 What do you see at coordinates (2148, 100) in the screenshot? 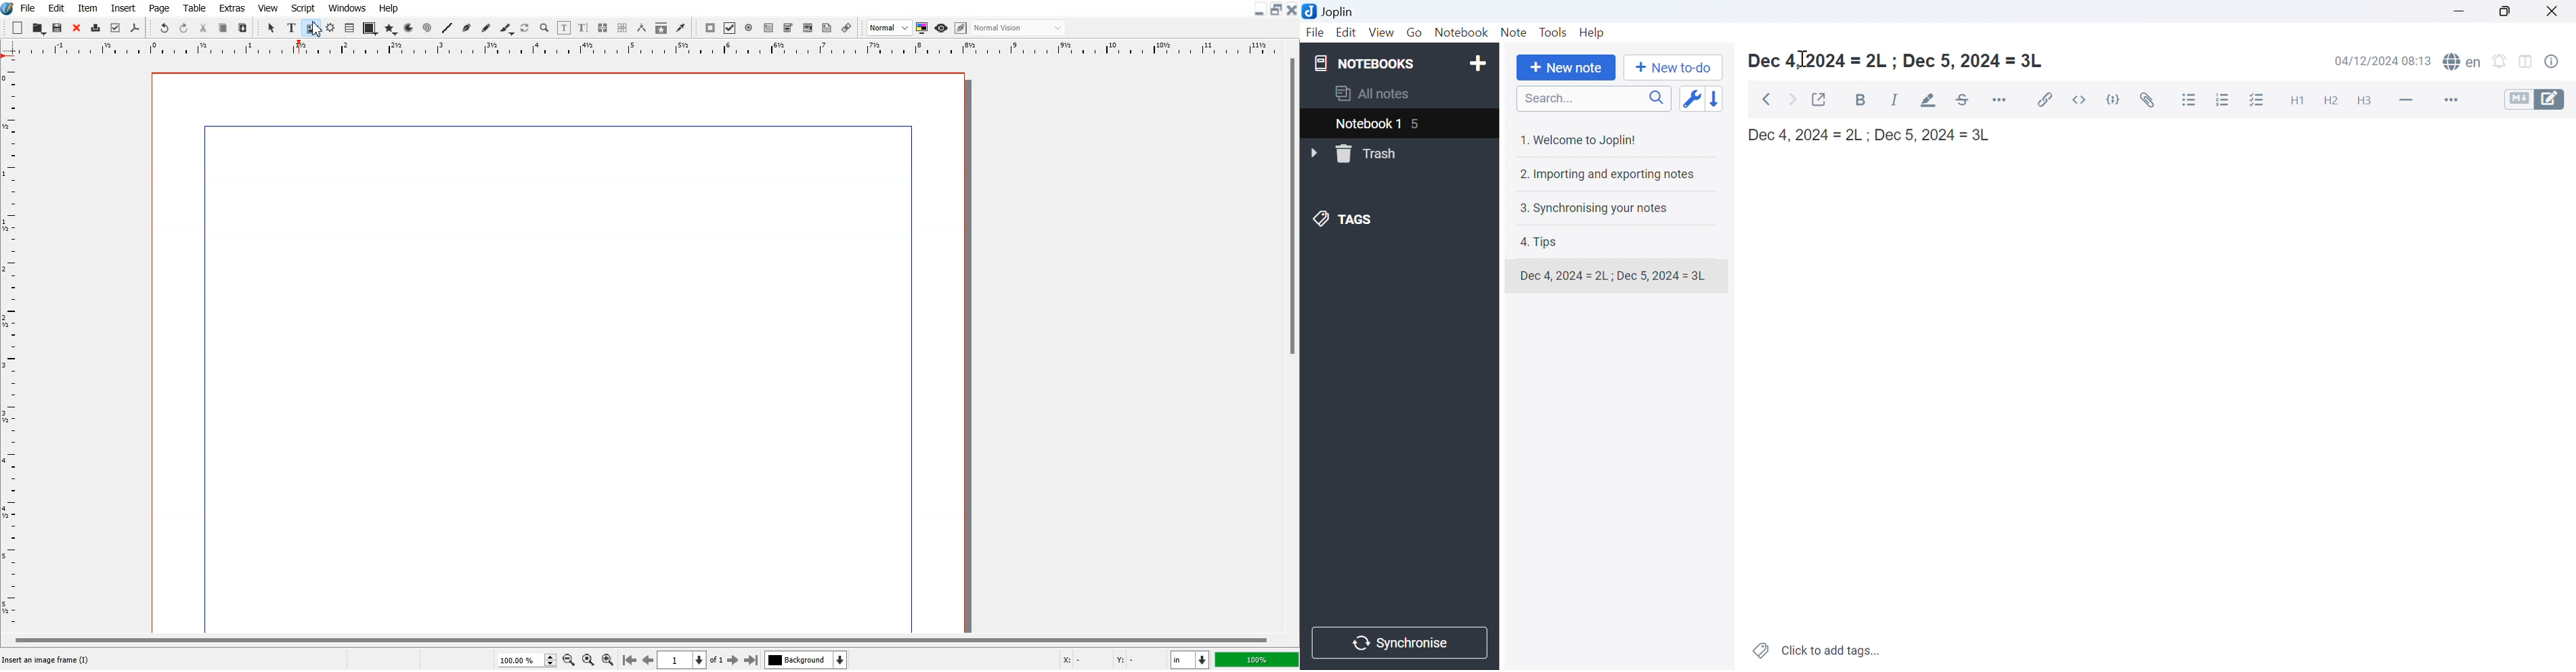
I see `Attach file` at bounding box center [2148, 100].